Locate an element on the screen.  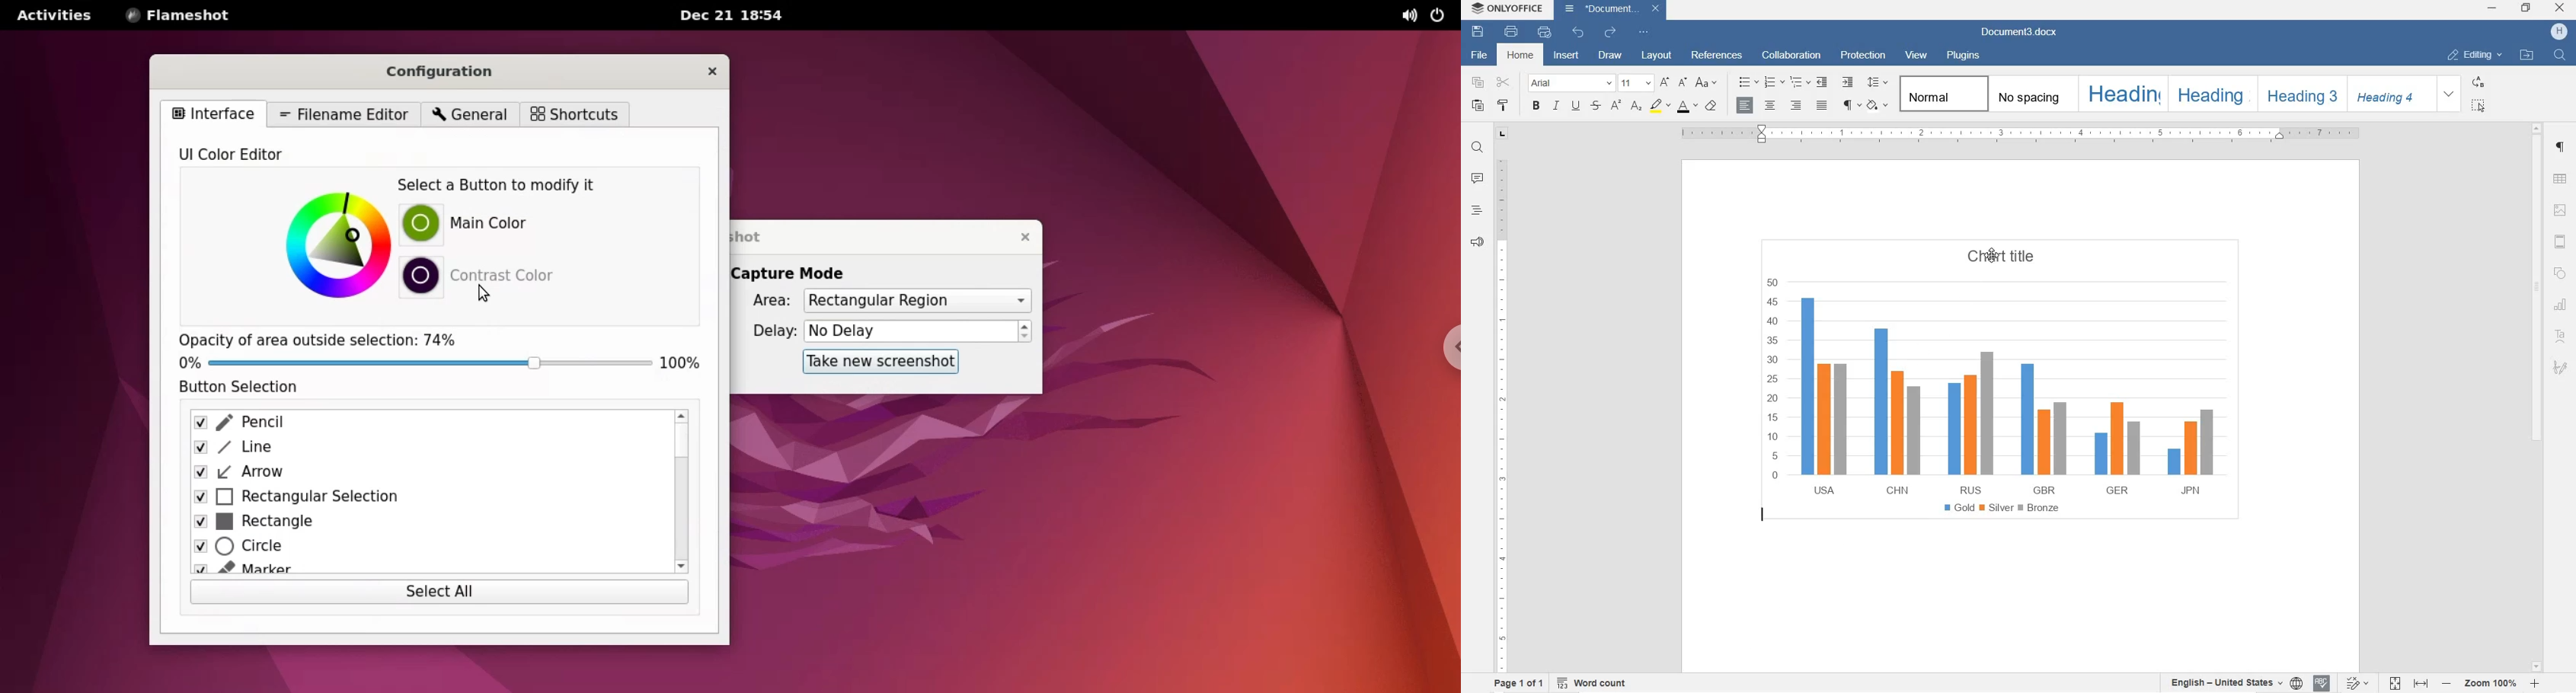
DECREASE INDENT is located at coordinates (1821, 83).